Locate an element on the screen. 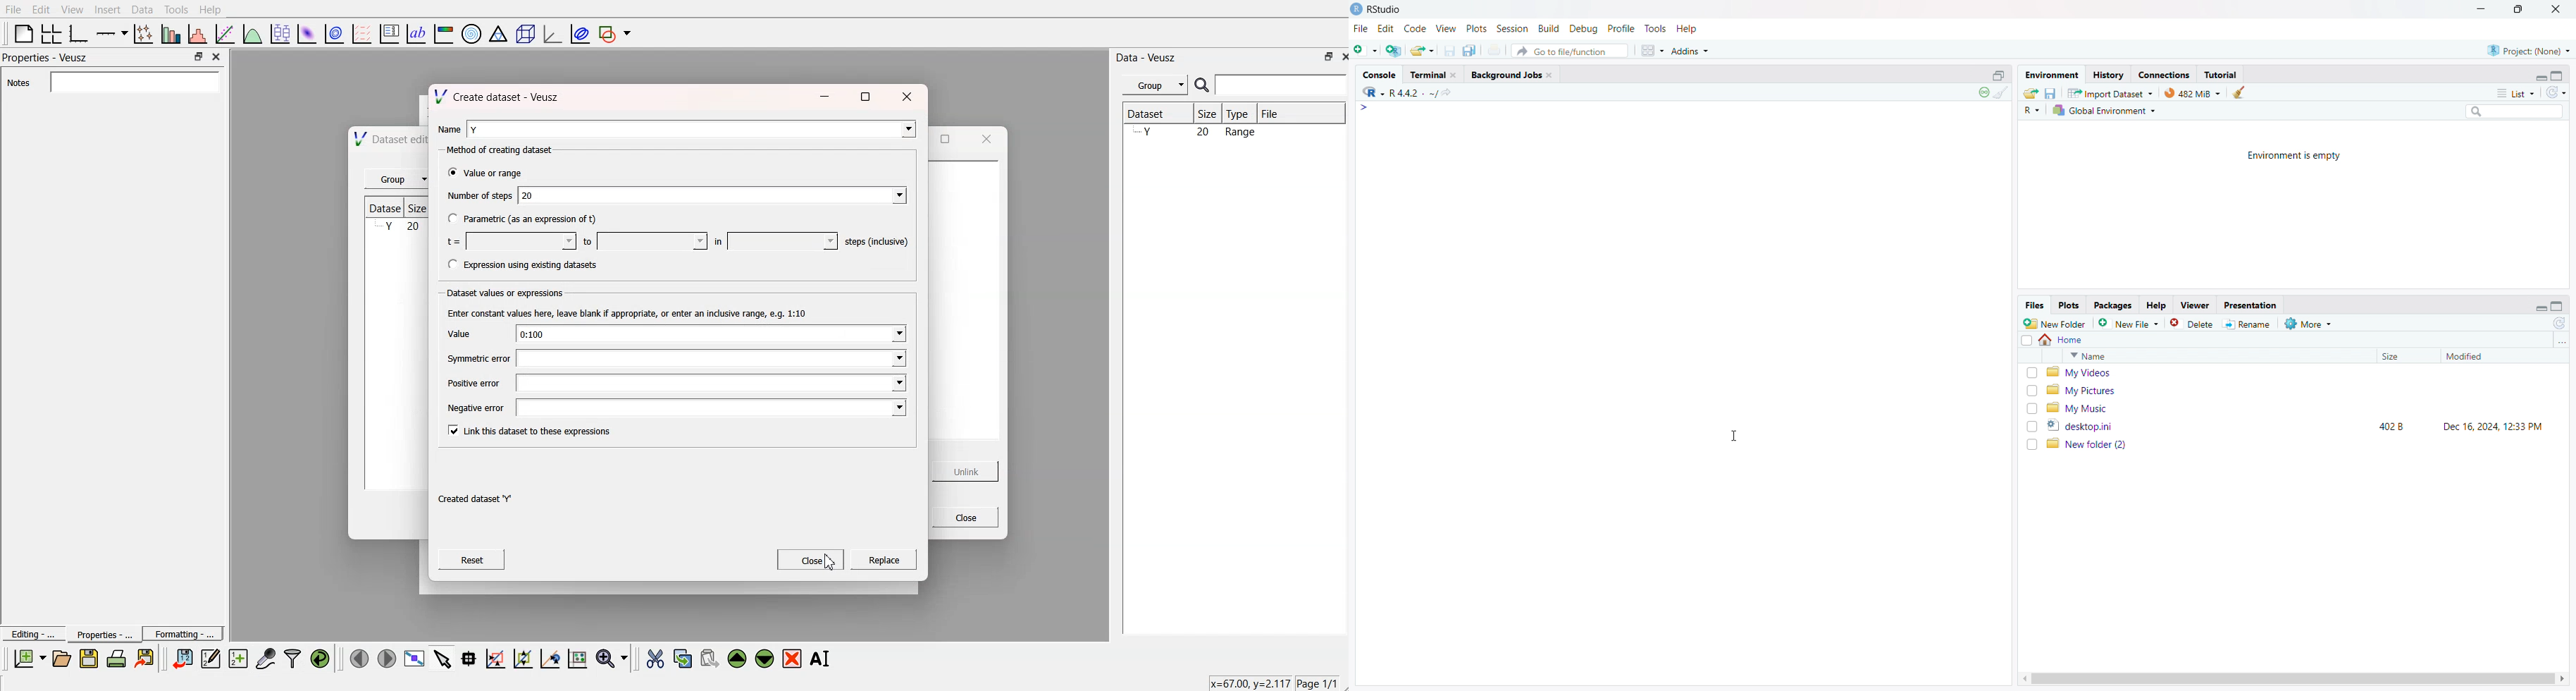 Image resolution: width=2576 pixels, height=700 pixels. maximize is located at coordinates (2520, 10).